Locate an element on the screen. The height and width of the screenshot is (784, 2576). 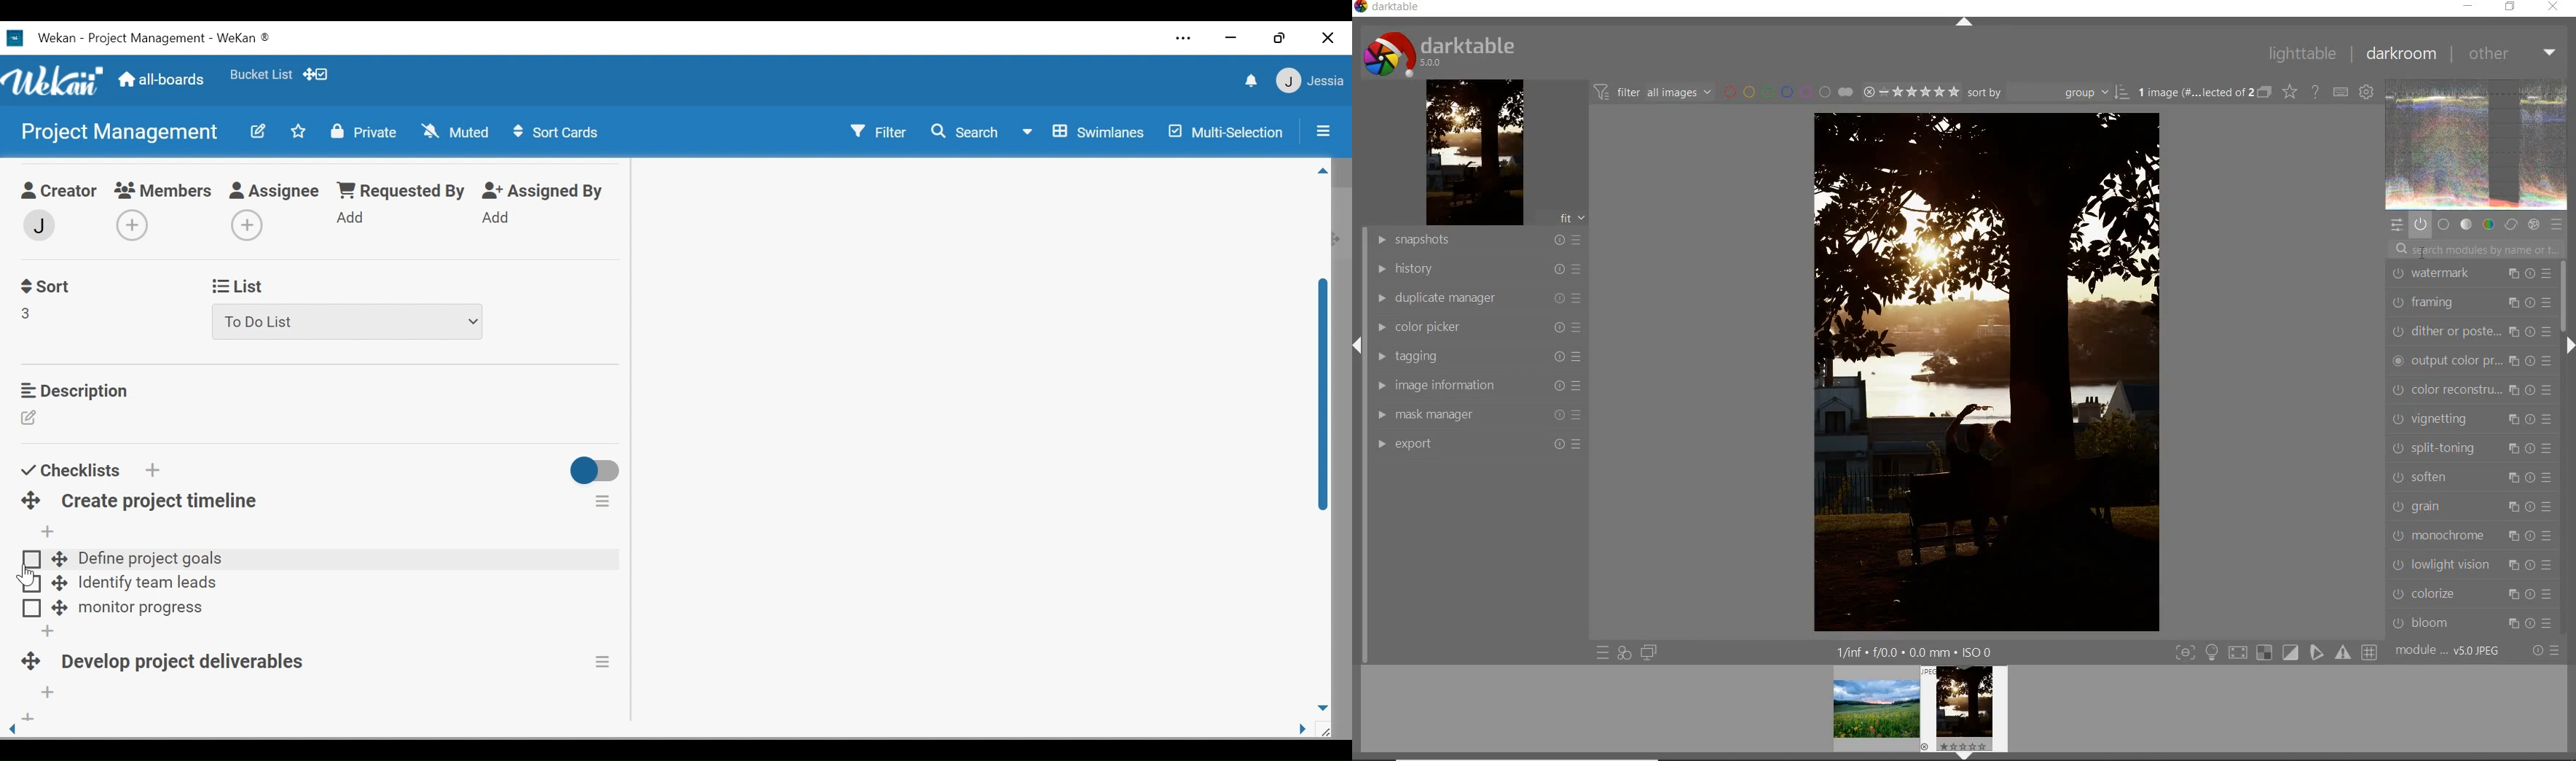
Add checklist item is located at coordinates (49, 693).